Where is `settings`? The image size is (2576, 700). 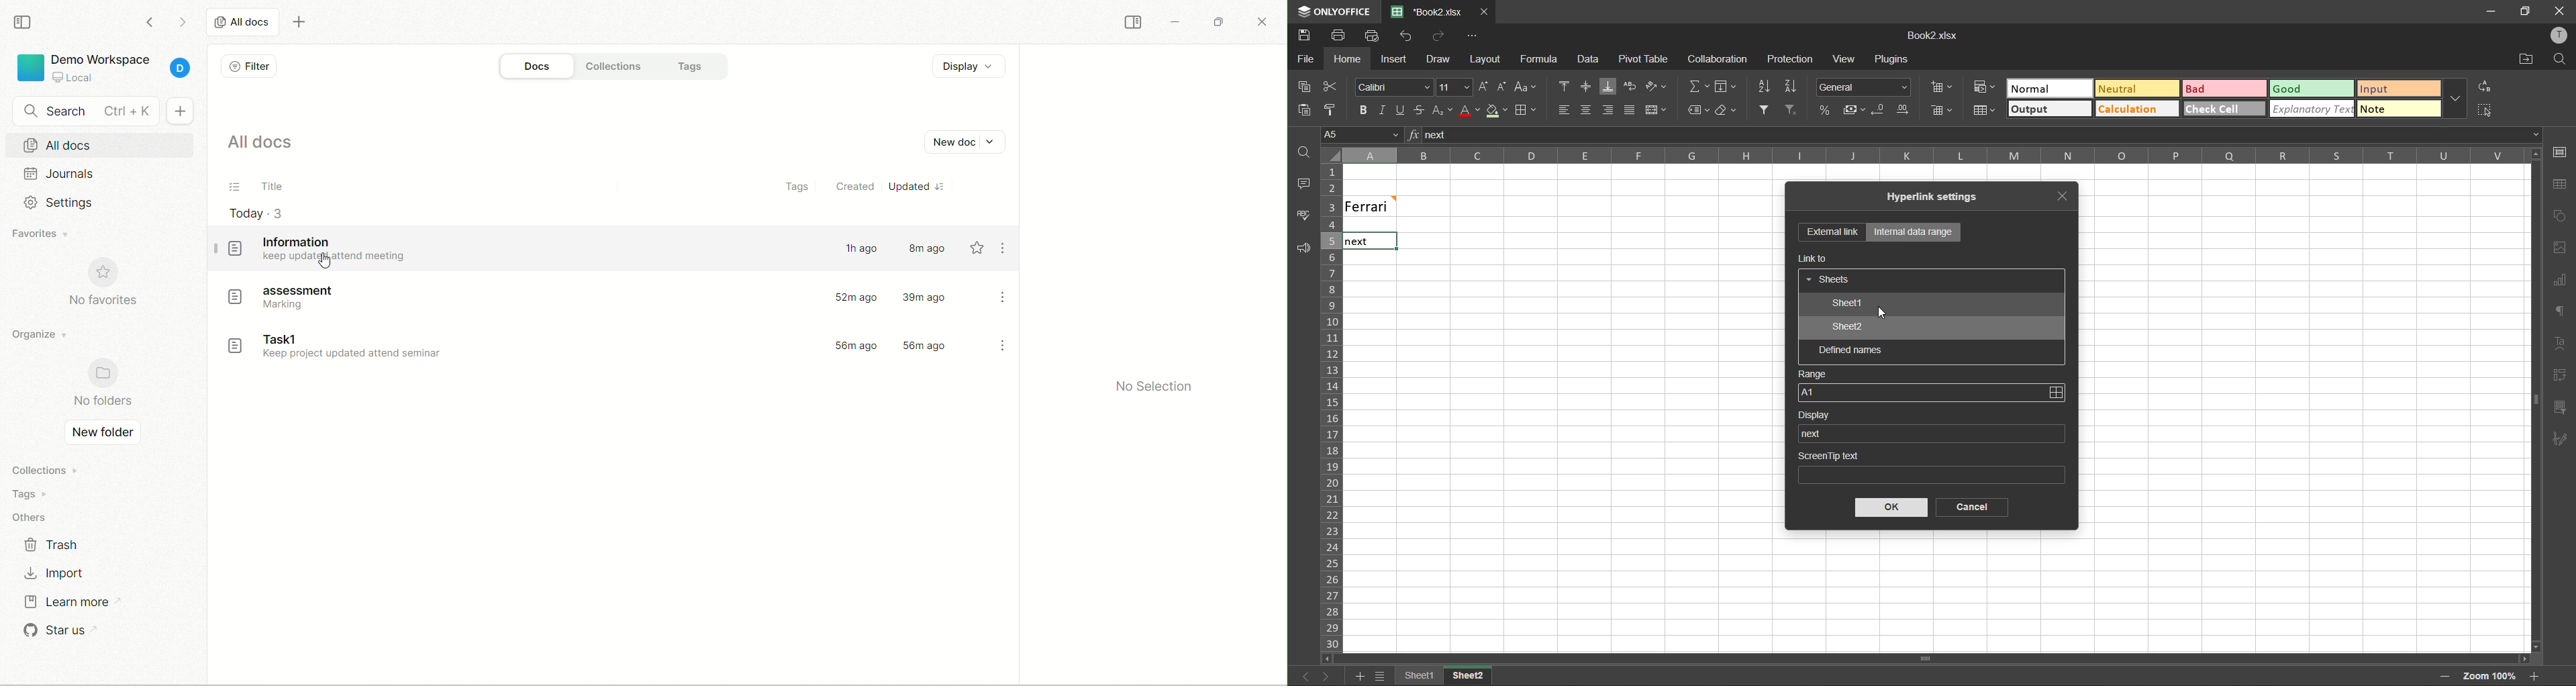
settings is located at coordinates (99, 203).